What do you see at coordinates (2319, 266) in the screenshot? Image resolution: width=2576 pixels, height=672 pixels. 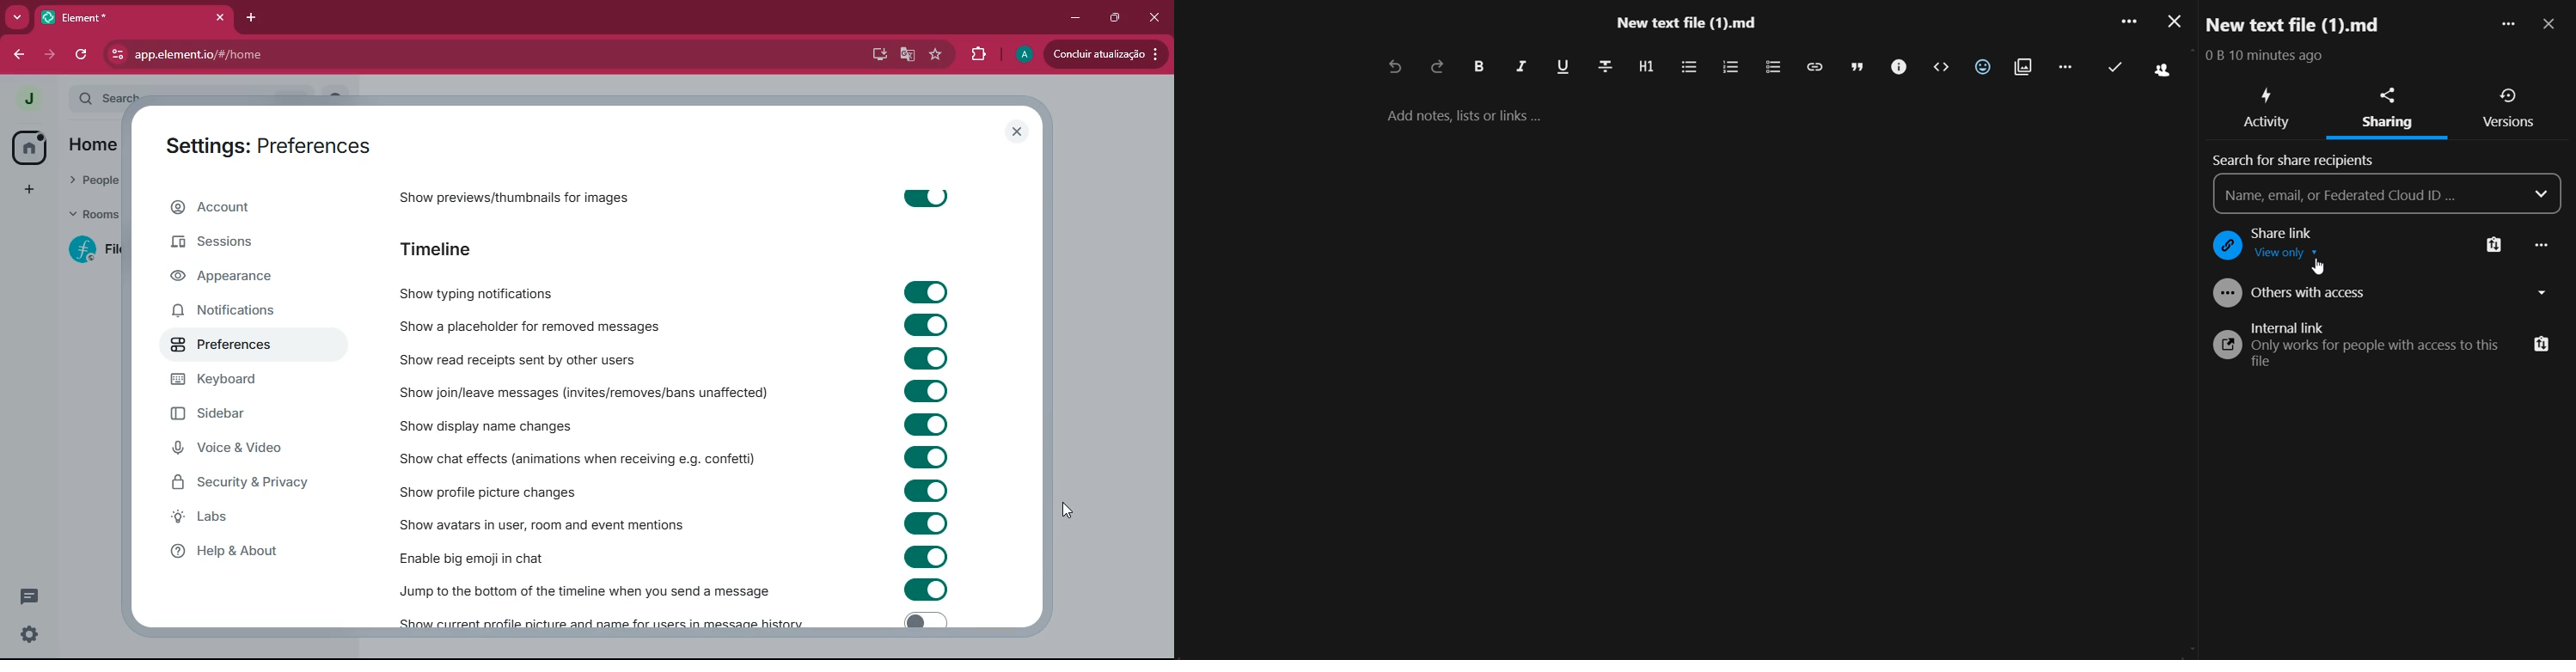 I see `cursor` at bounding box center [2319, 266].